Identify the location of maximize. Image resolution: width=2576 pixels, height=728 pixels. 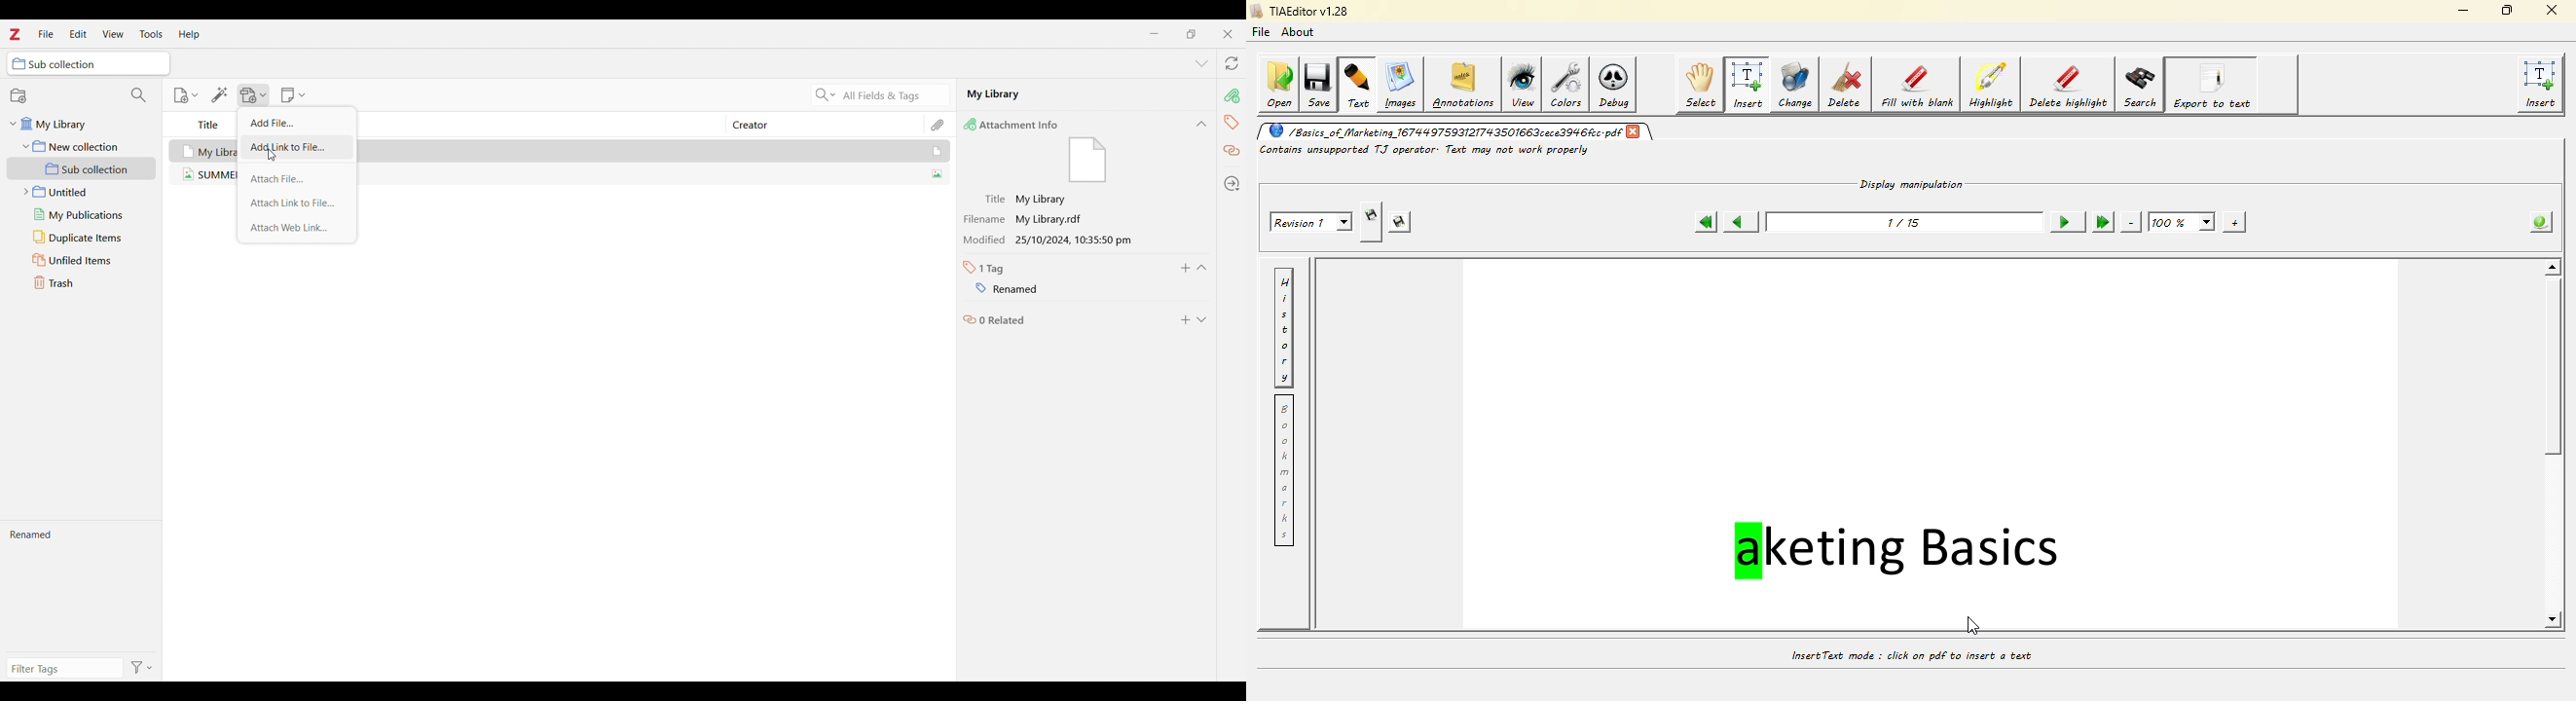
(1190, 34).